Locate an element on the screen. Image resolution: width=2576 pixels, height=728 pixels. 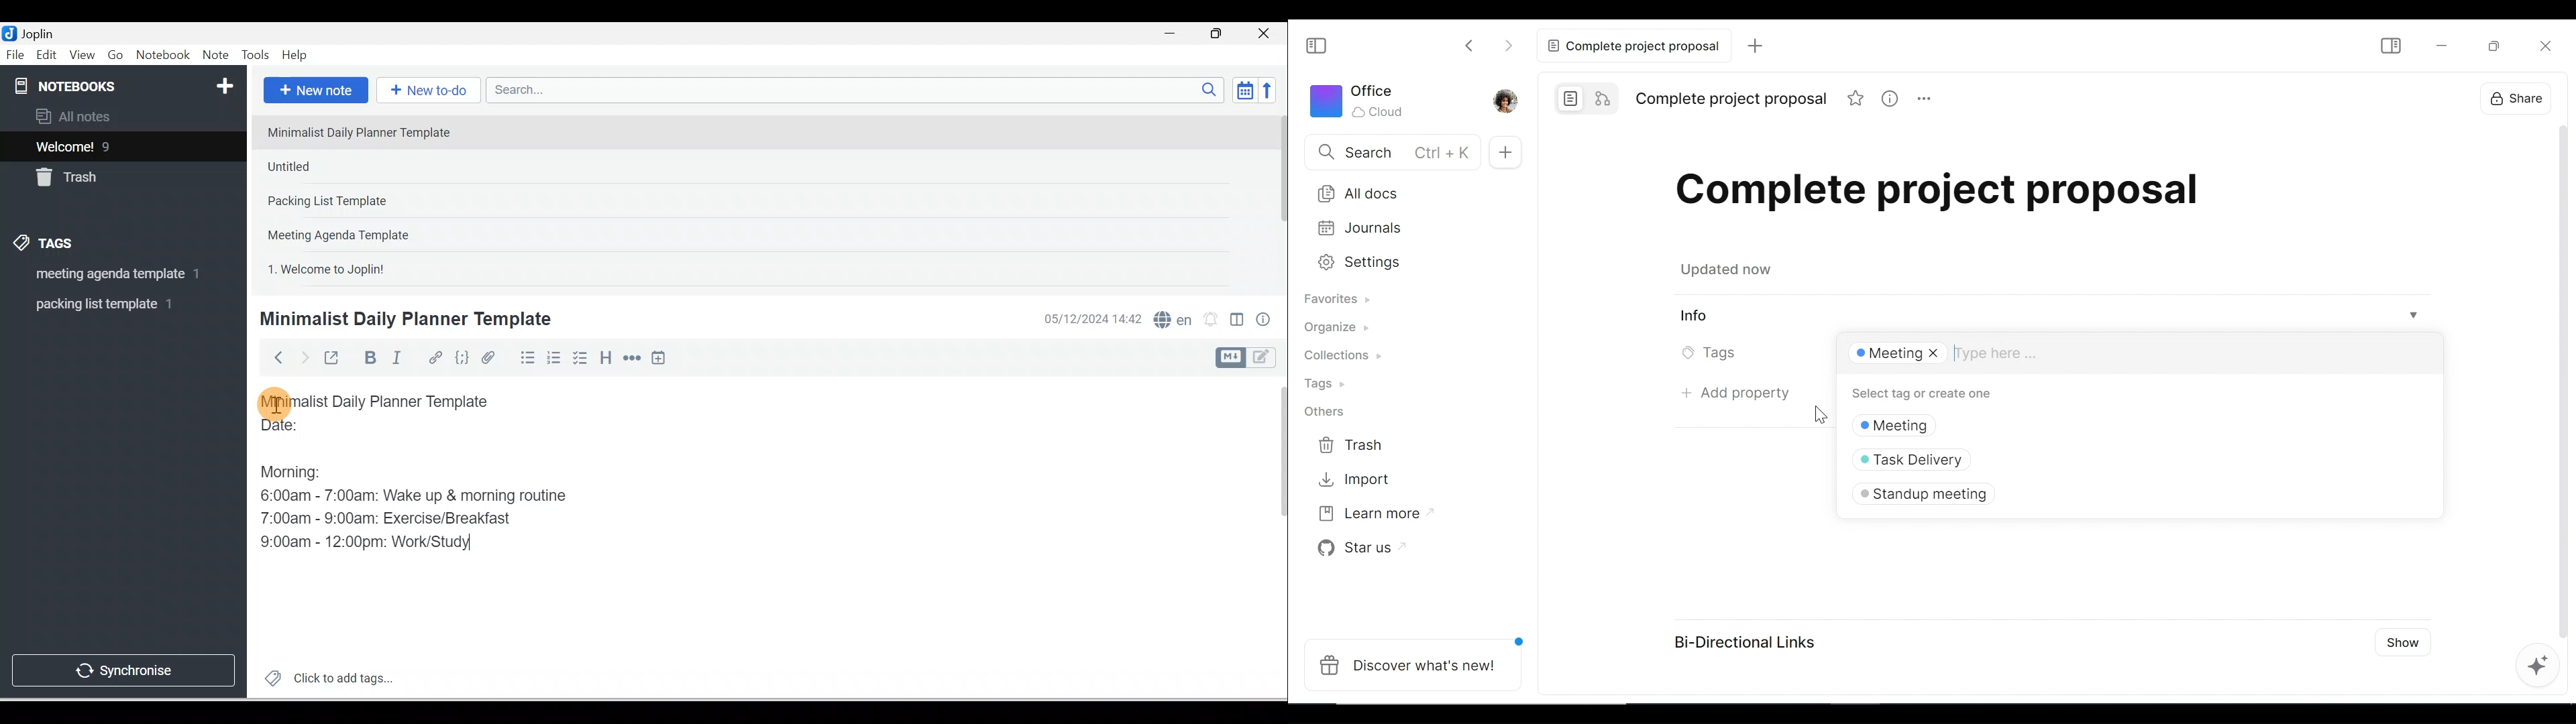
Note properties is located at coordinates (1265, 321).